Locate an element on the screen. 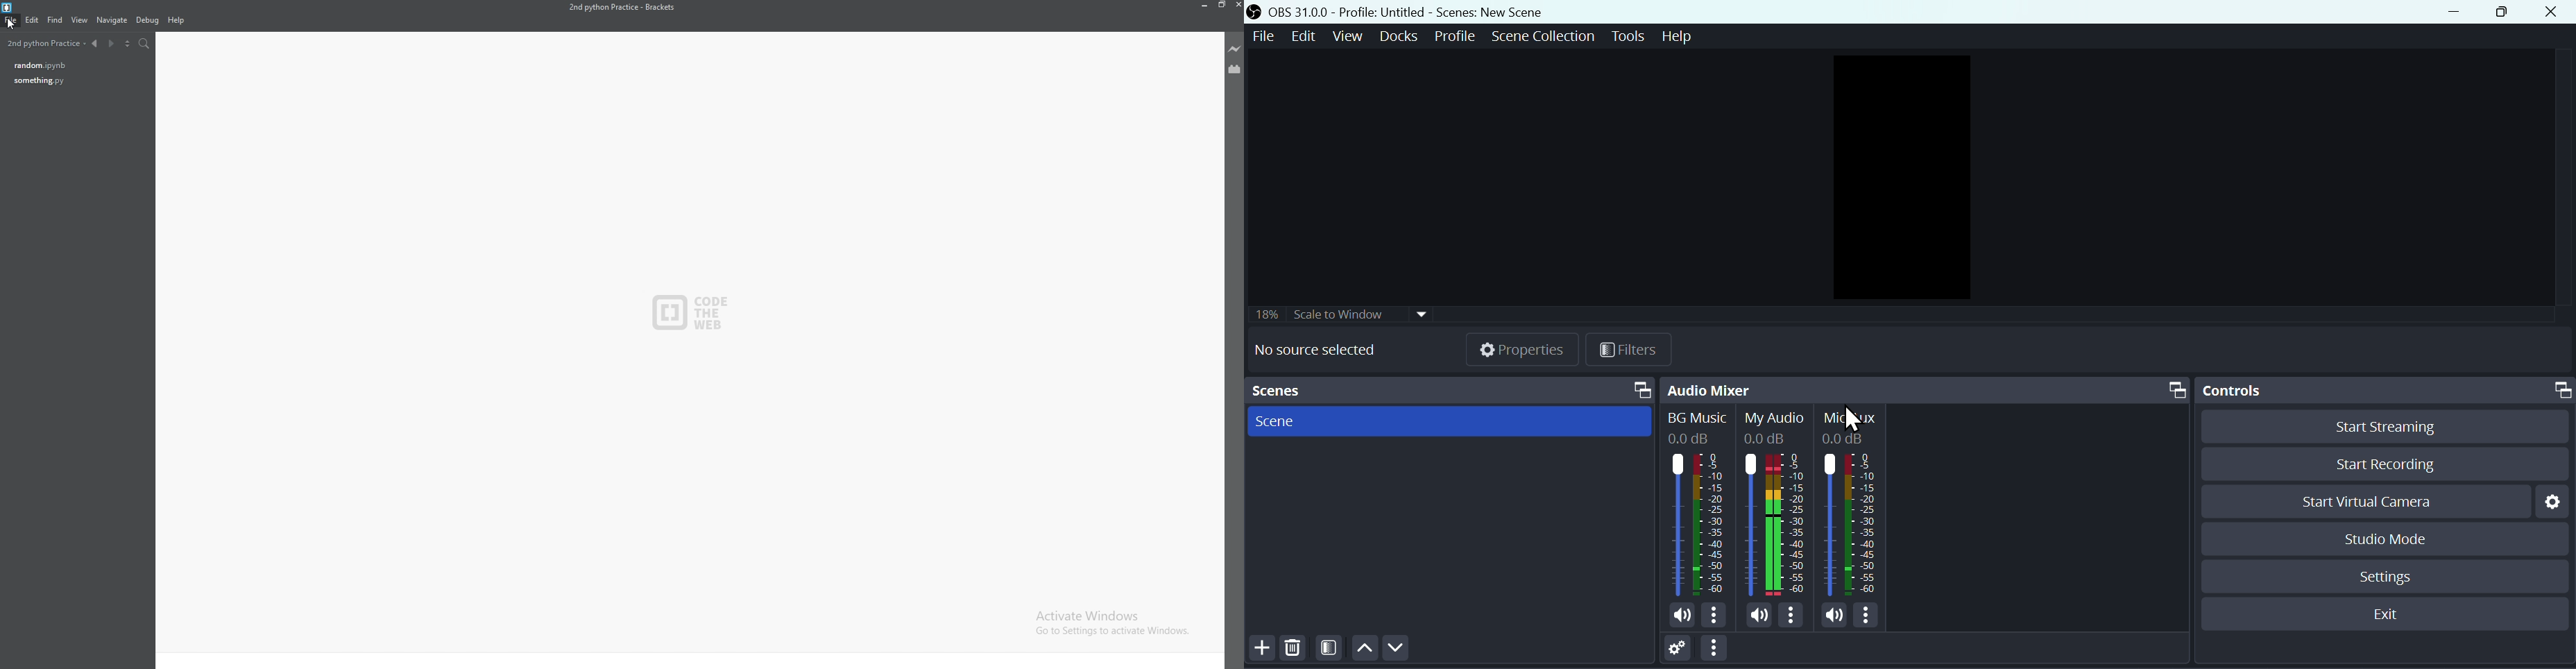 The image size is (2576, 672). Settings  is located at coordinates (1675, 648).